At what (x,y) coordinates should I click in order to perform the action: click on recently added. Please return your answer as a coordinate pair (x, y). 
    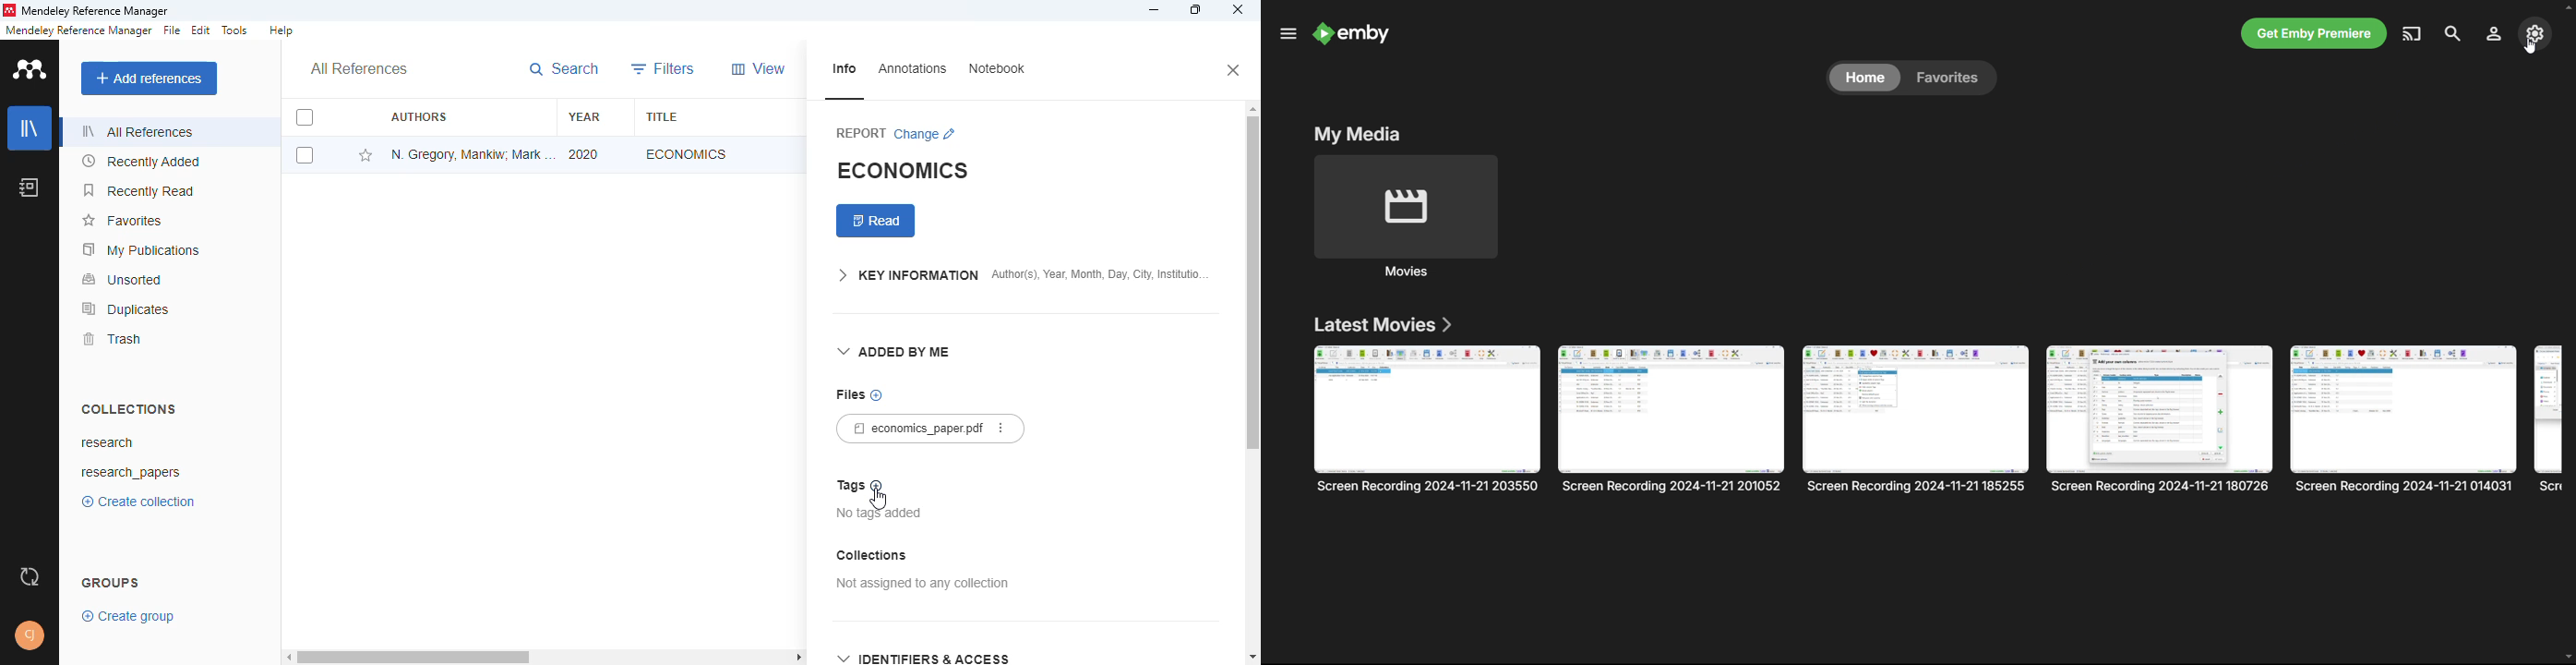
    Looking at the image, I should click on (139, 162).